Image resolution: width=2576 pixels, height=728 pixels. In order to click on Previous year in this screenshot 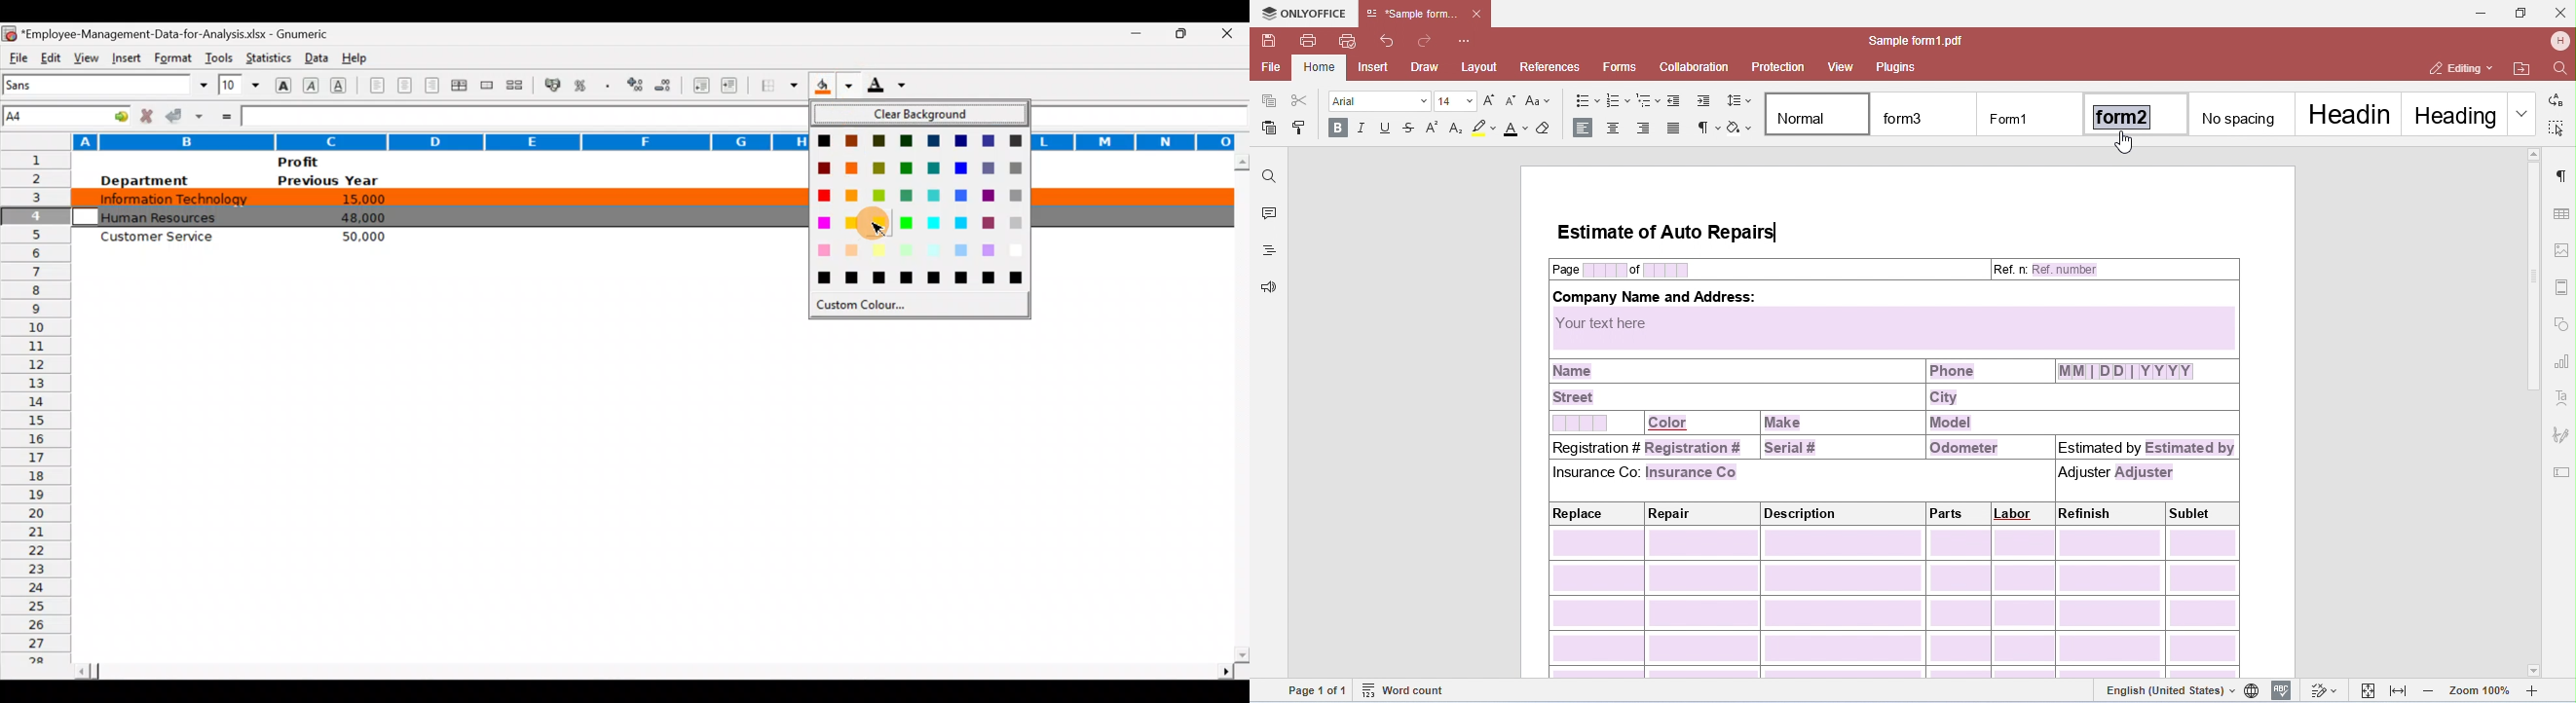, I will do `click(328, 181)`.